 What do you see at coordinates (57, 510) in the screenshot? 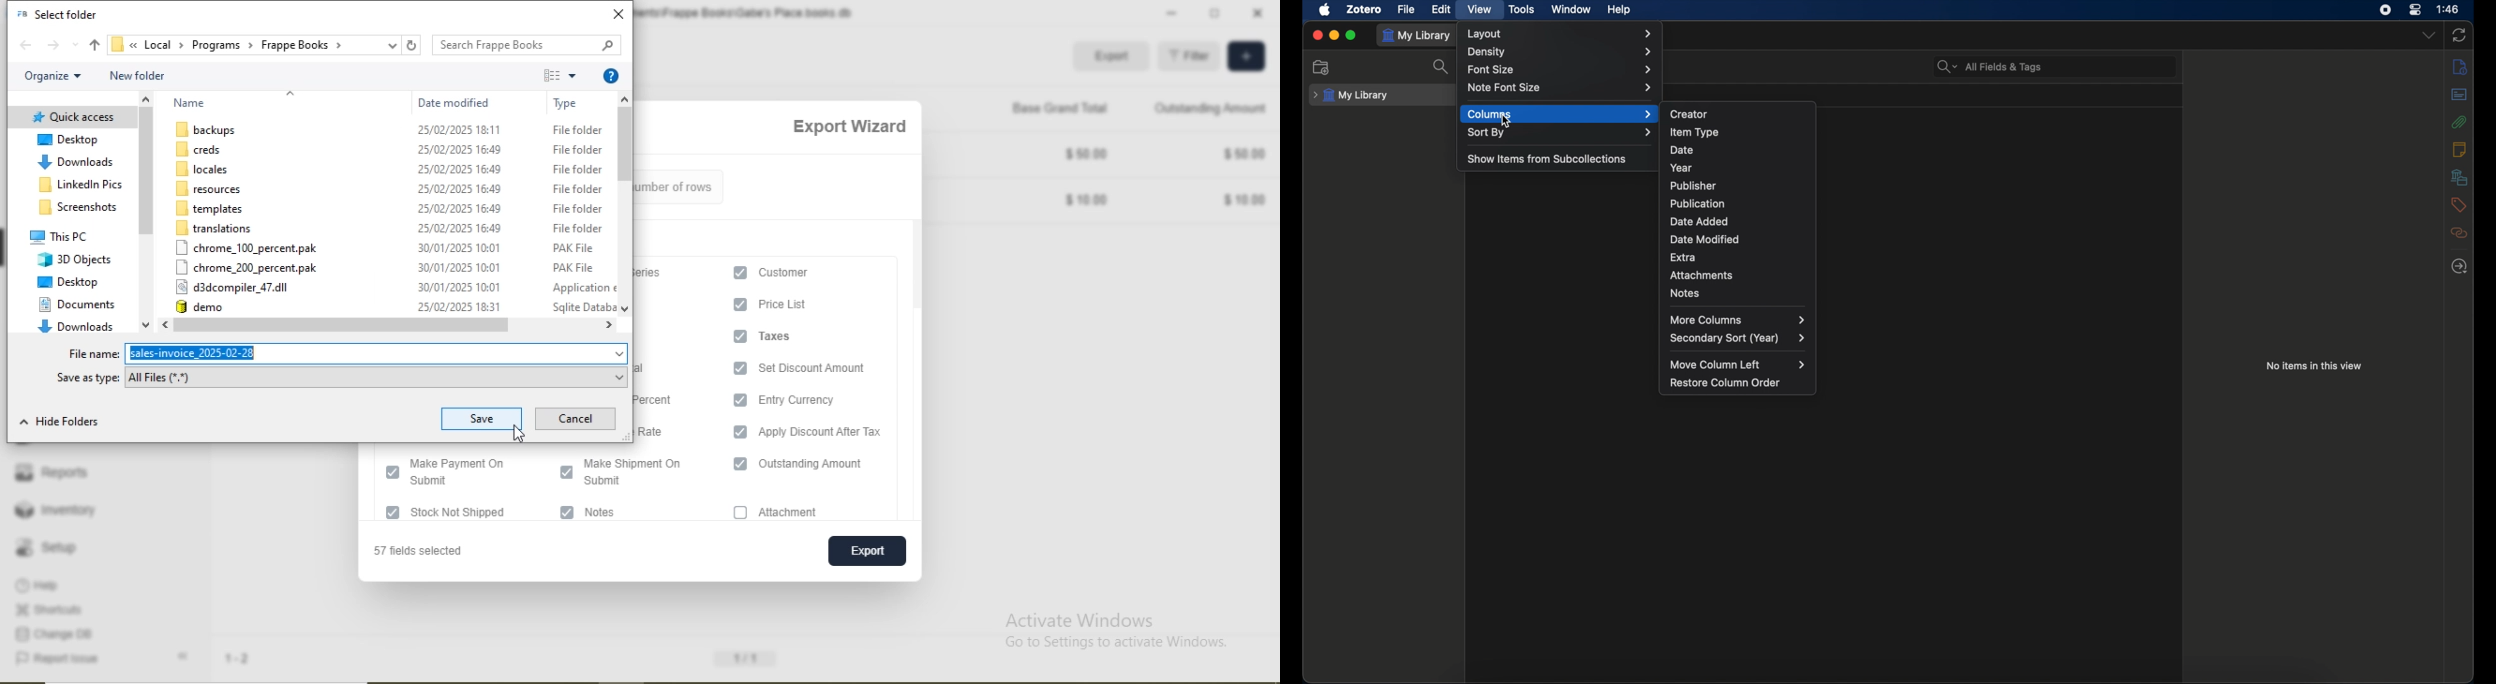
I see `Inventory` at bounding box center [57, 510].